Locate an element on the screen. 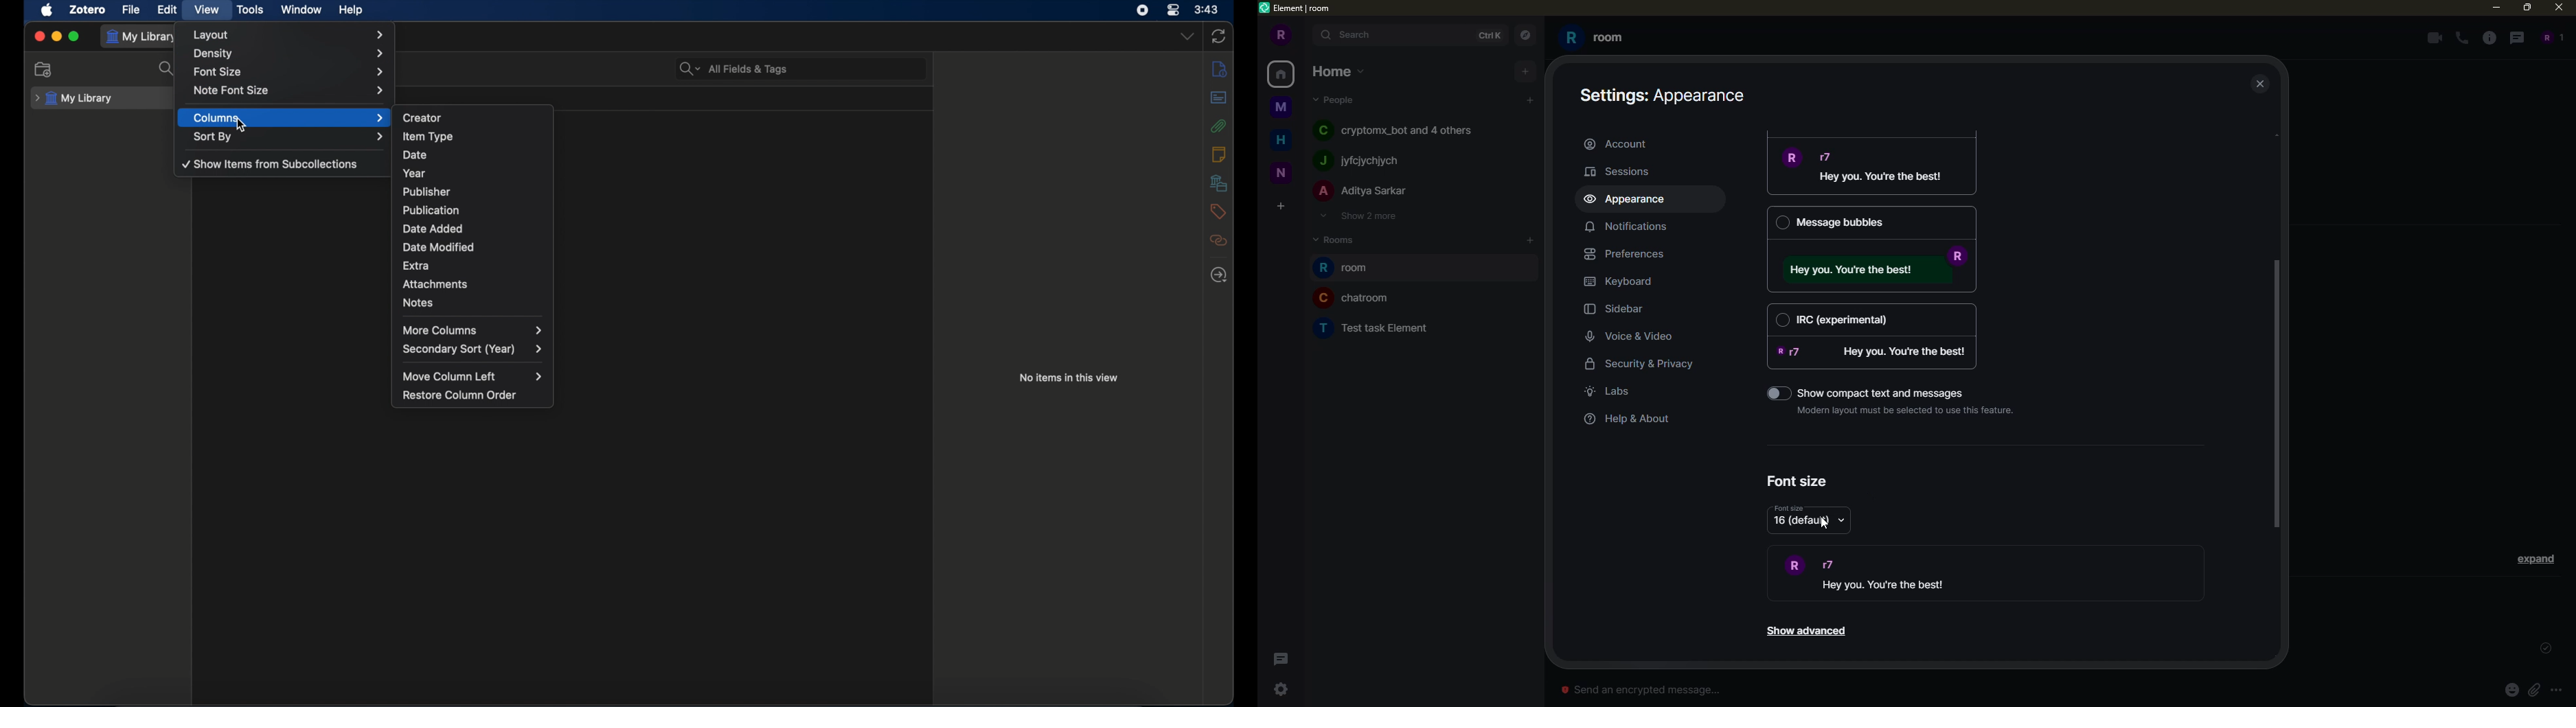 Image resolution: width=2576 pixels, height=728 pixels. add is located at coordinates (1531, 240).